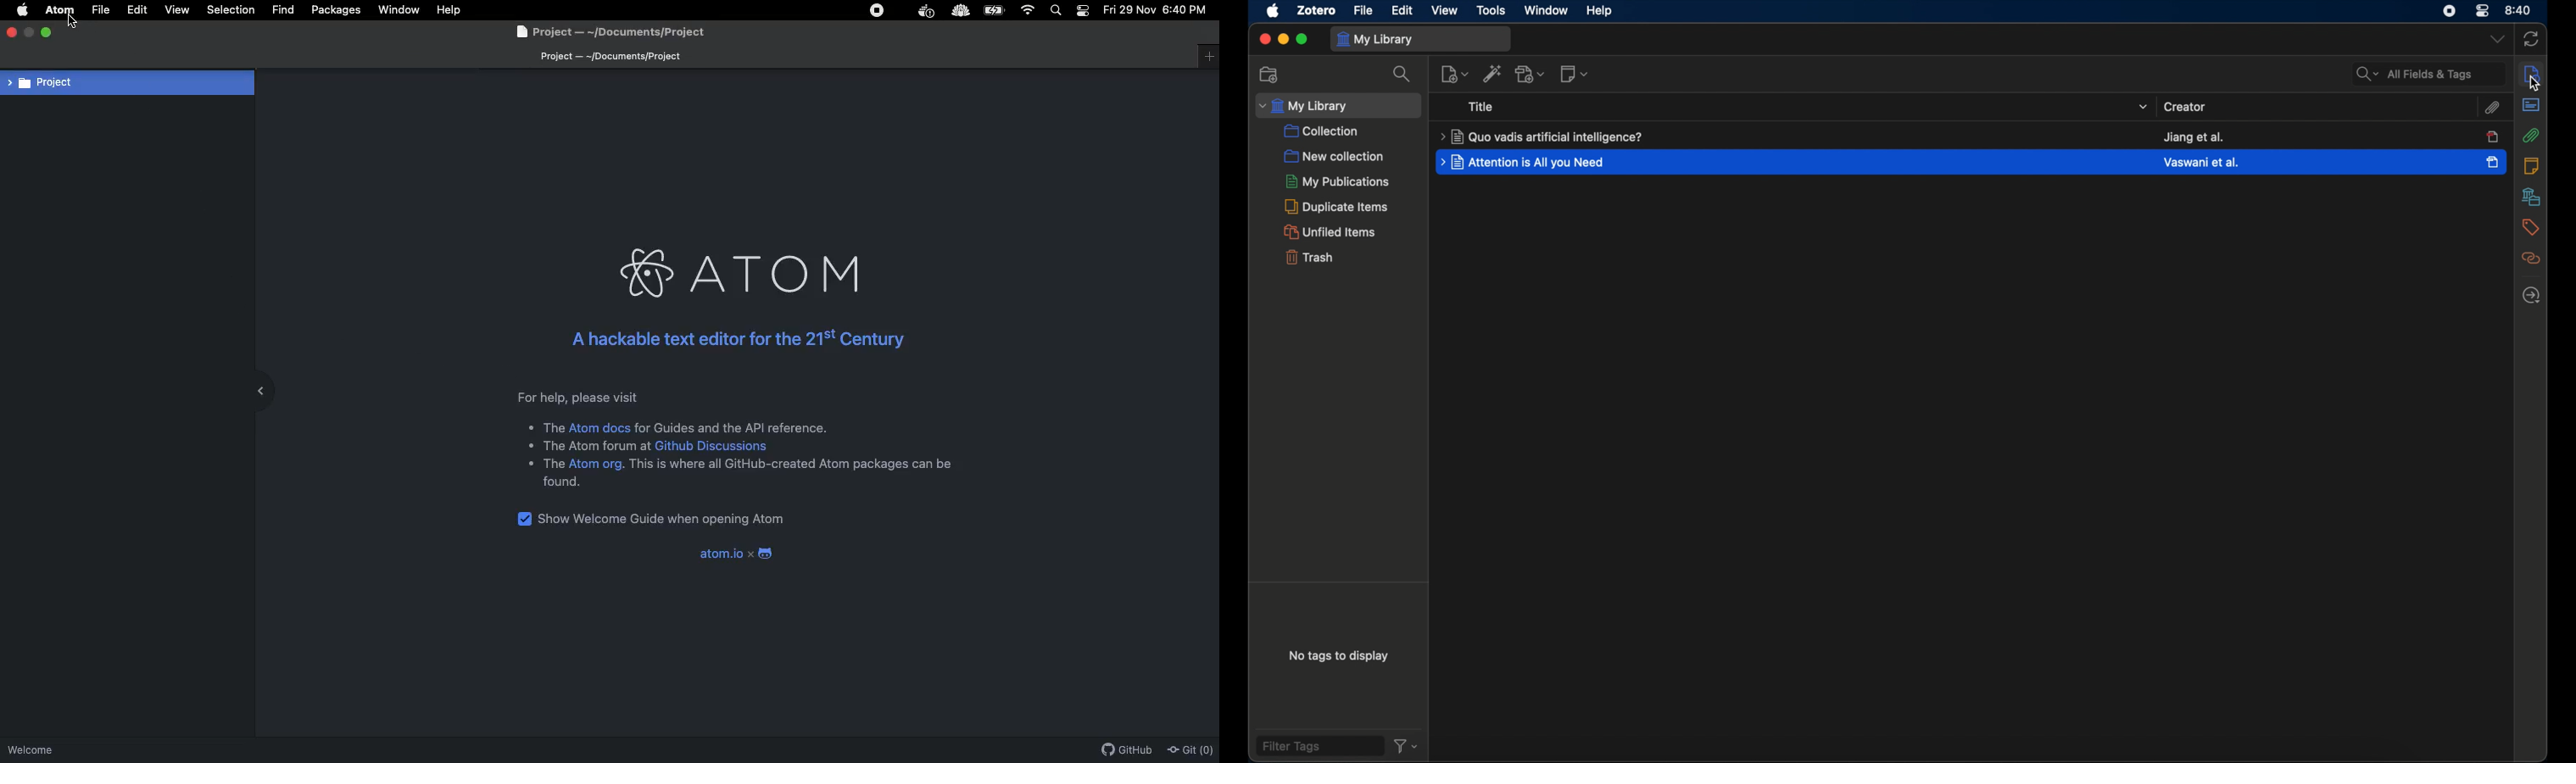  What do you see at coordinates (402, 10) in the screenshot?
I see `Window` at bounding box center [402, 10].